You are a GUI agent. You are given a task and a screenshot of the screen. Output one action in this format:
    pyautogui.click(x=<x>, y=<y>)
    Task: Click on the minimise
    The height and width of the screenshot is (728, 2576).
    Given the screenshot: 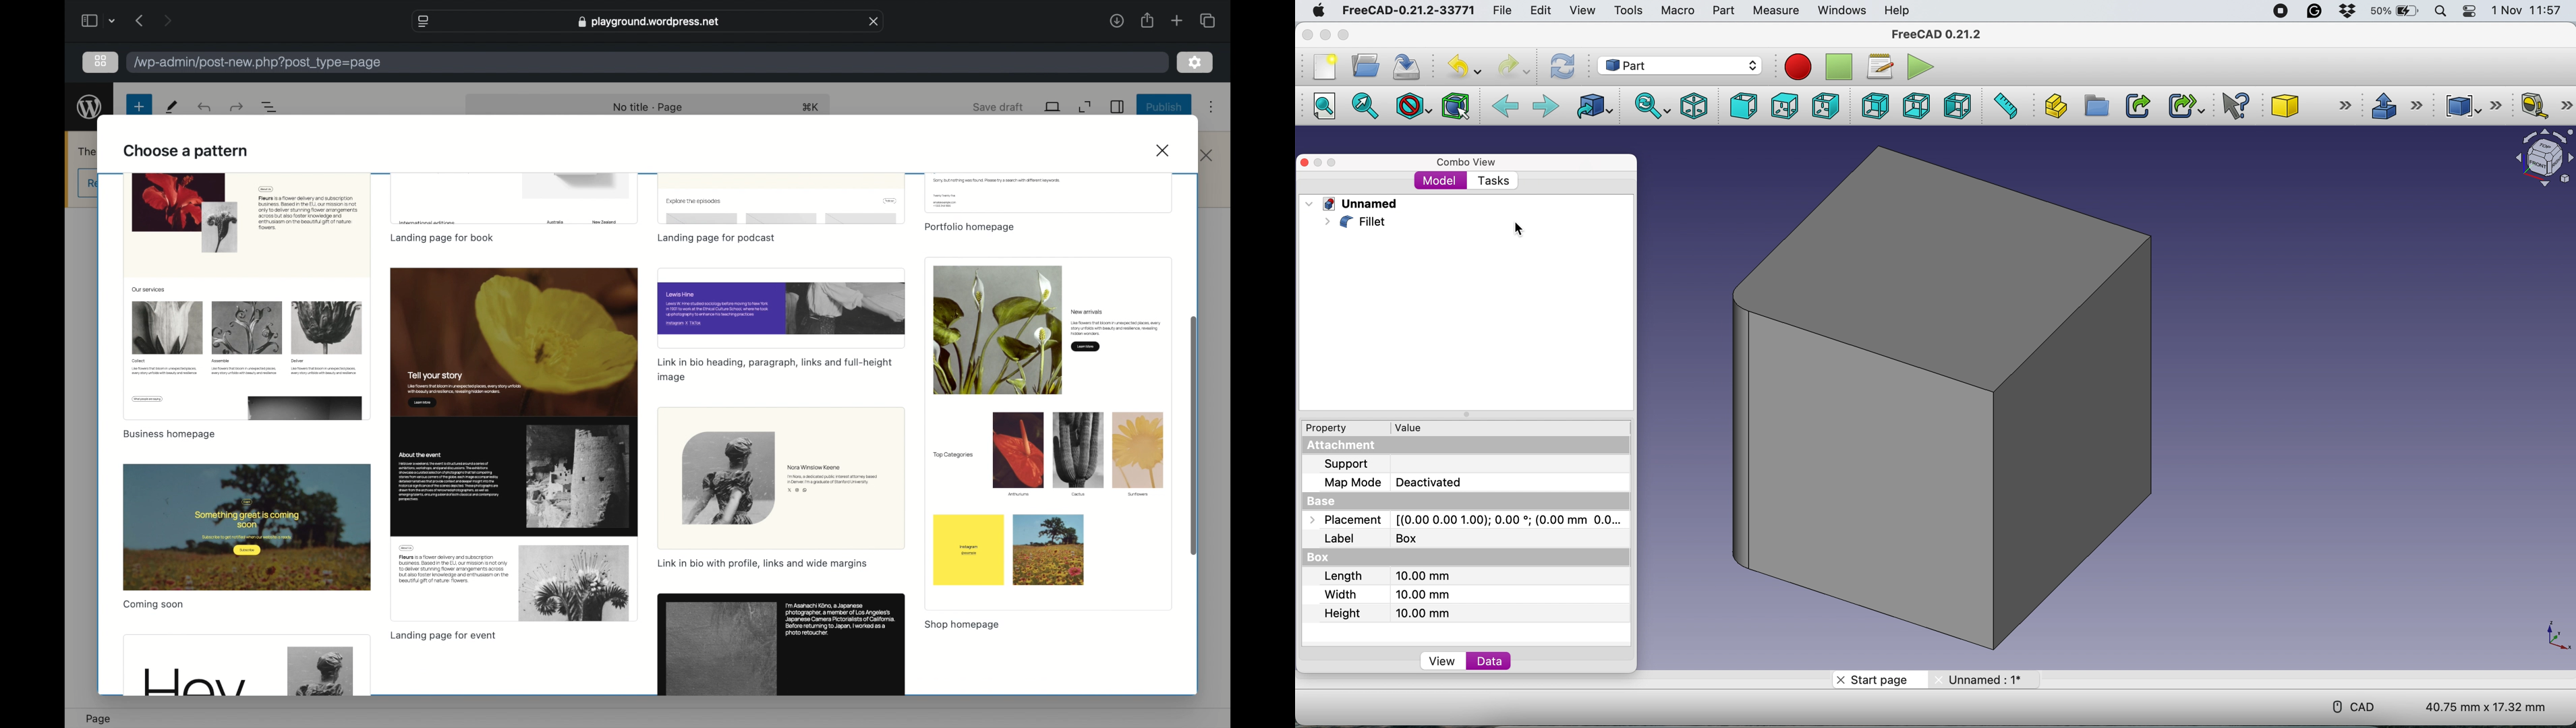 What is the action you would take?
    pyautogui.click(x=1326, y=35)
    